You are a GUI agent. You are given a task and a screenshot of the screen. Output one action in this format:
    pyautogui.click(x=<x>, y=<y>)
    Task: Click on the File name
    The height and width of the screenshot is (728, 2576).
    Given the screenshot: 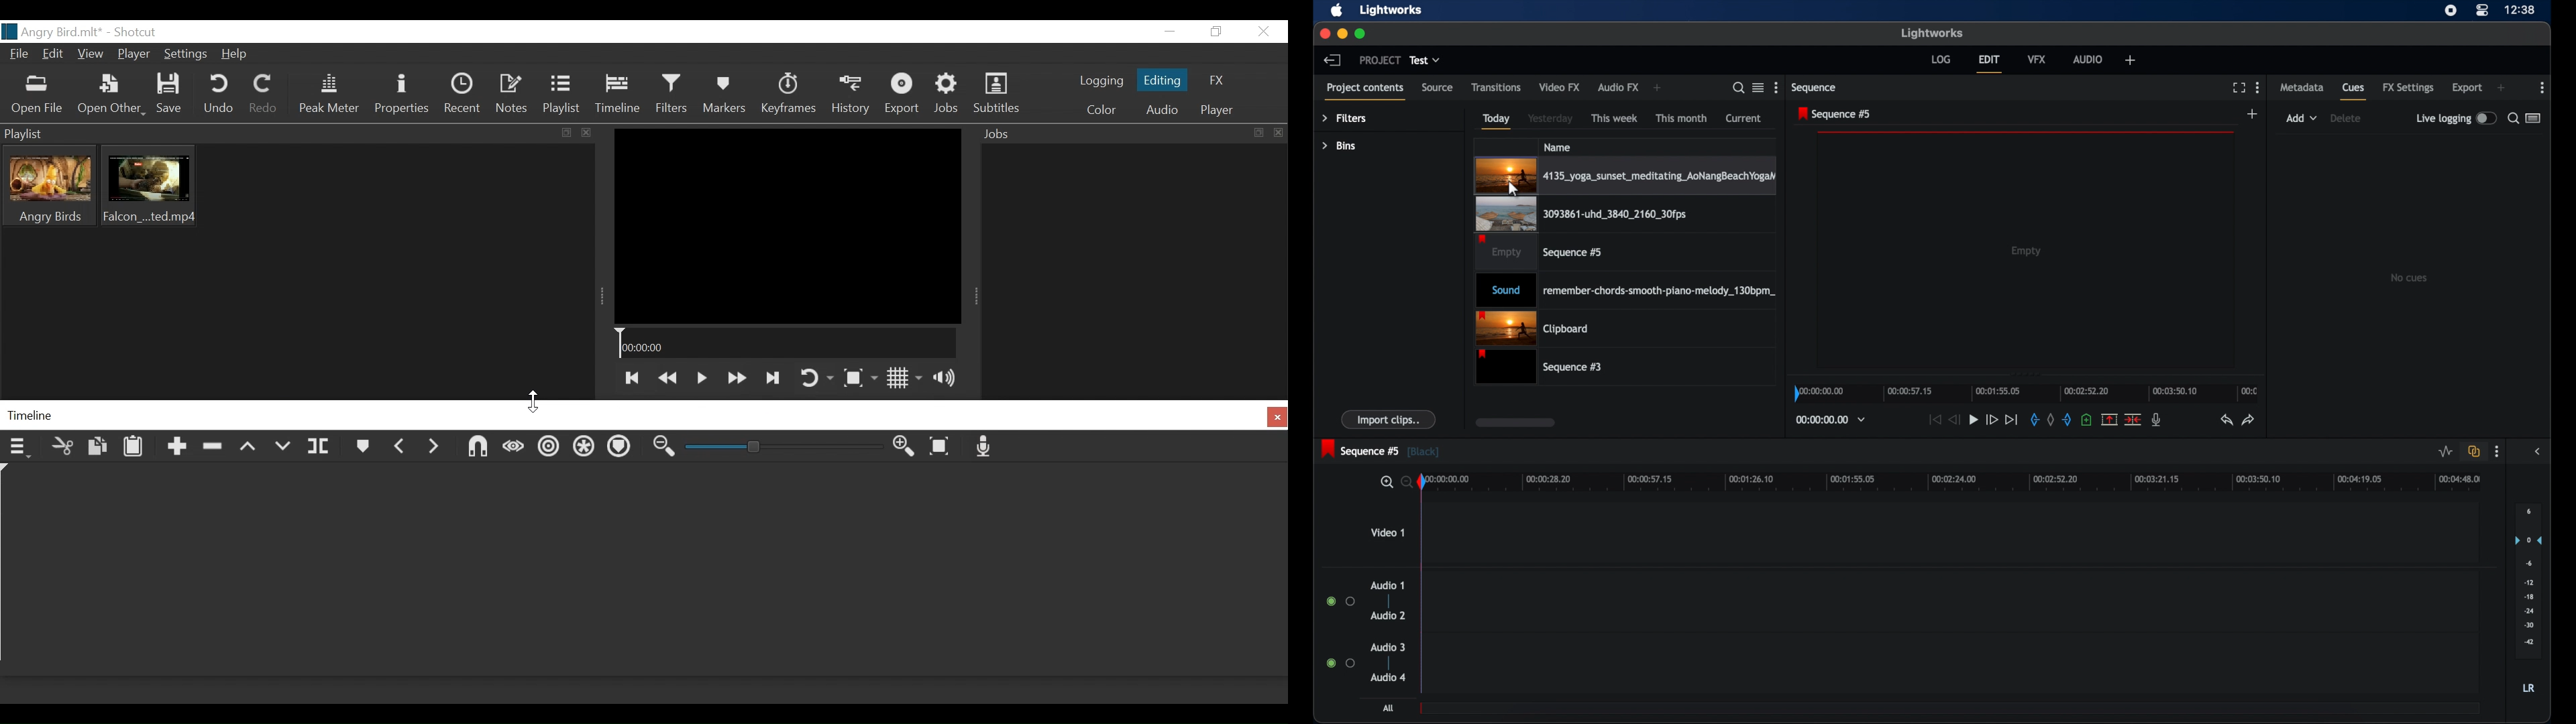 What is the action you would take?
    pyautogui.click(x=52, y=32)
    